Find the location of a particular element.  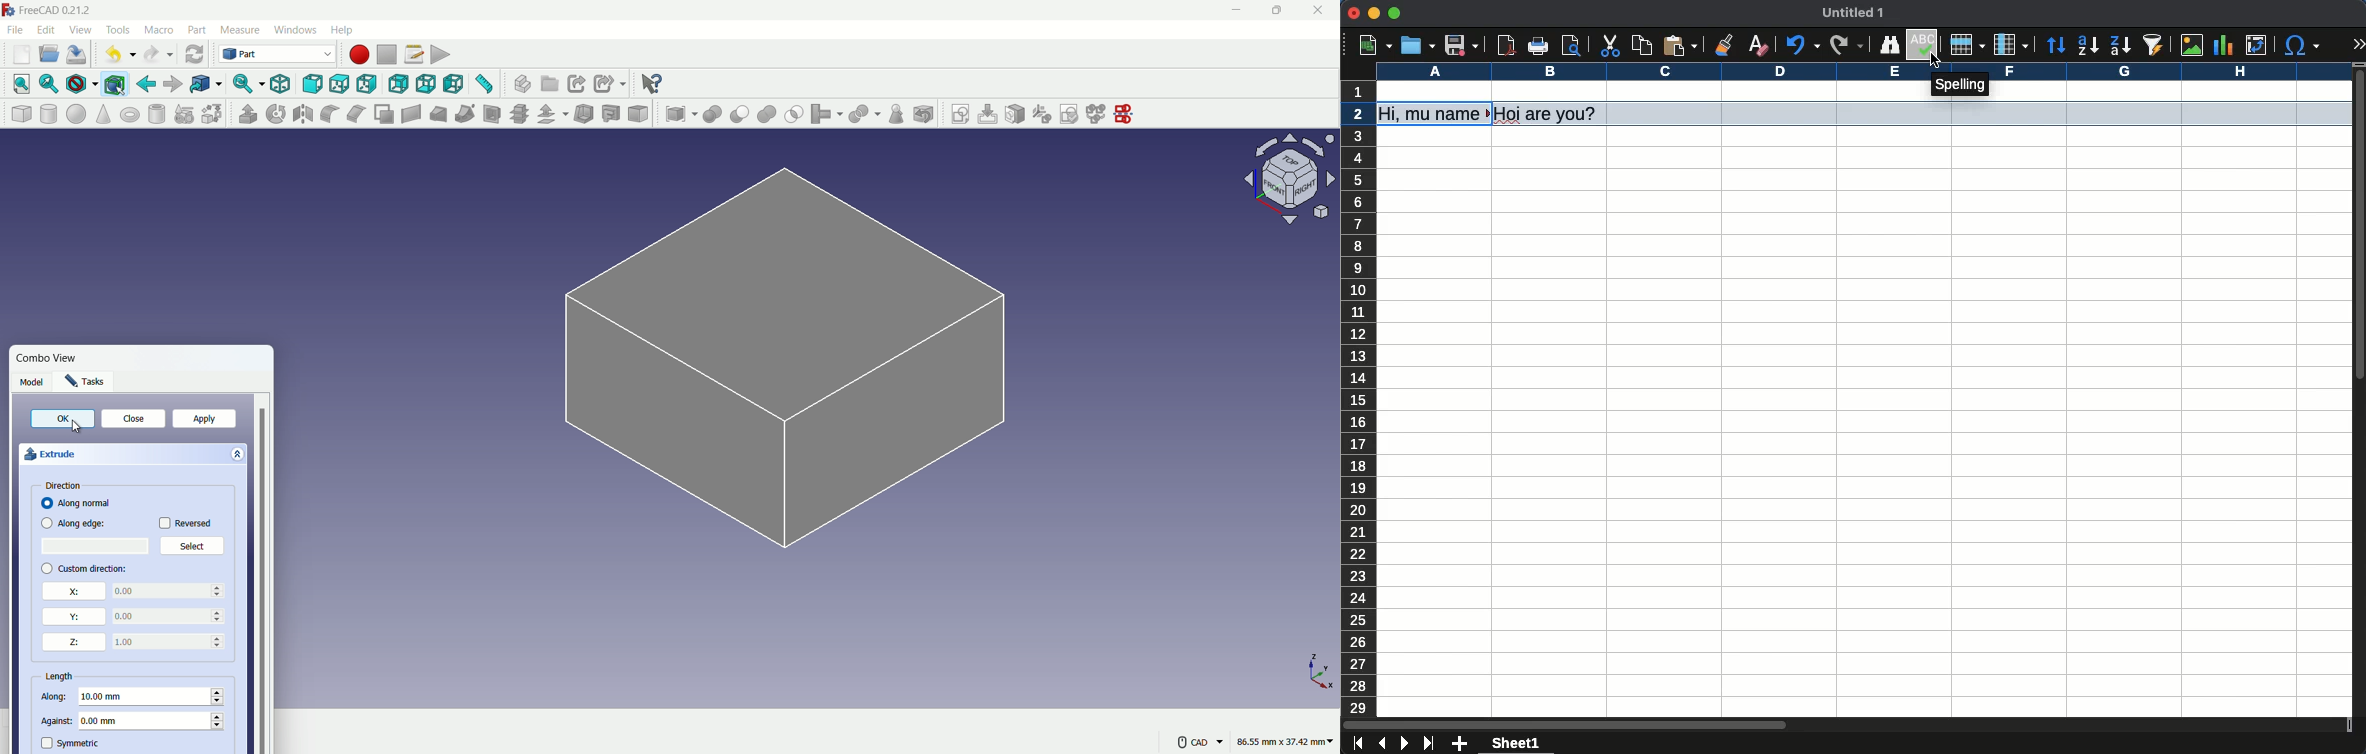

map sketch to face is located at coordinates (1014, 113).